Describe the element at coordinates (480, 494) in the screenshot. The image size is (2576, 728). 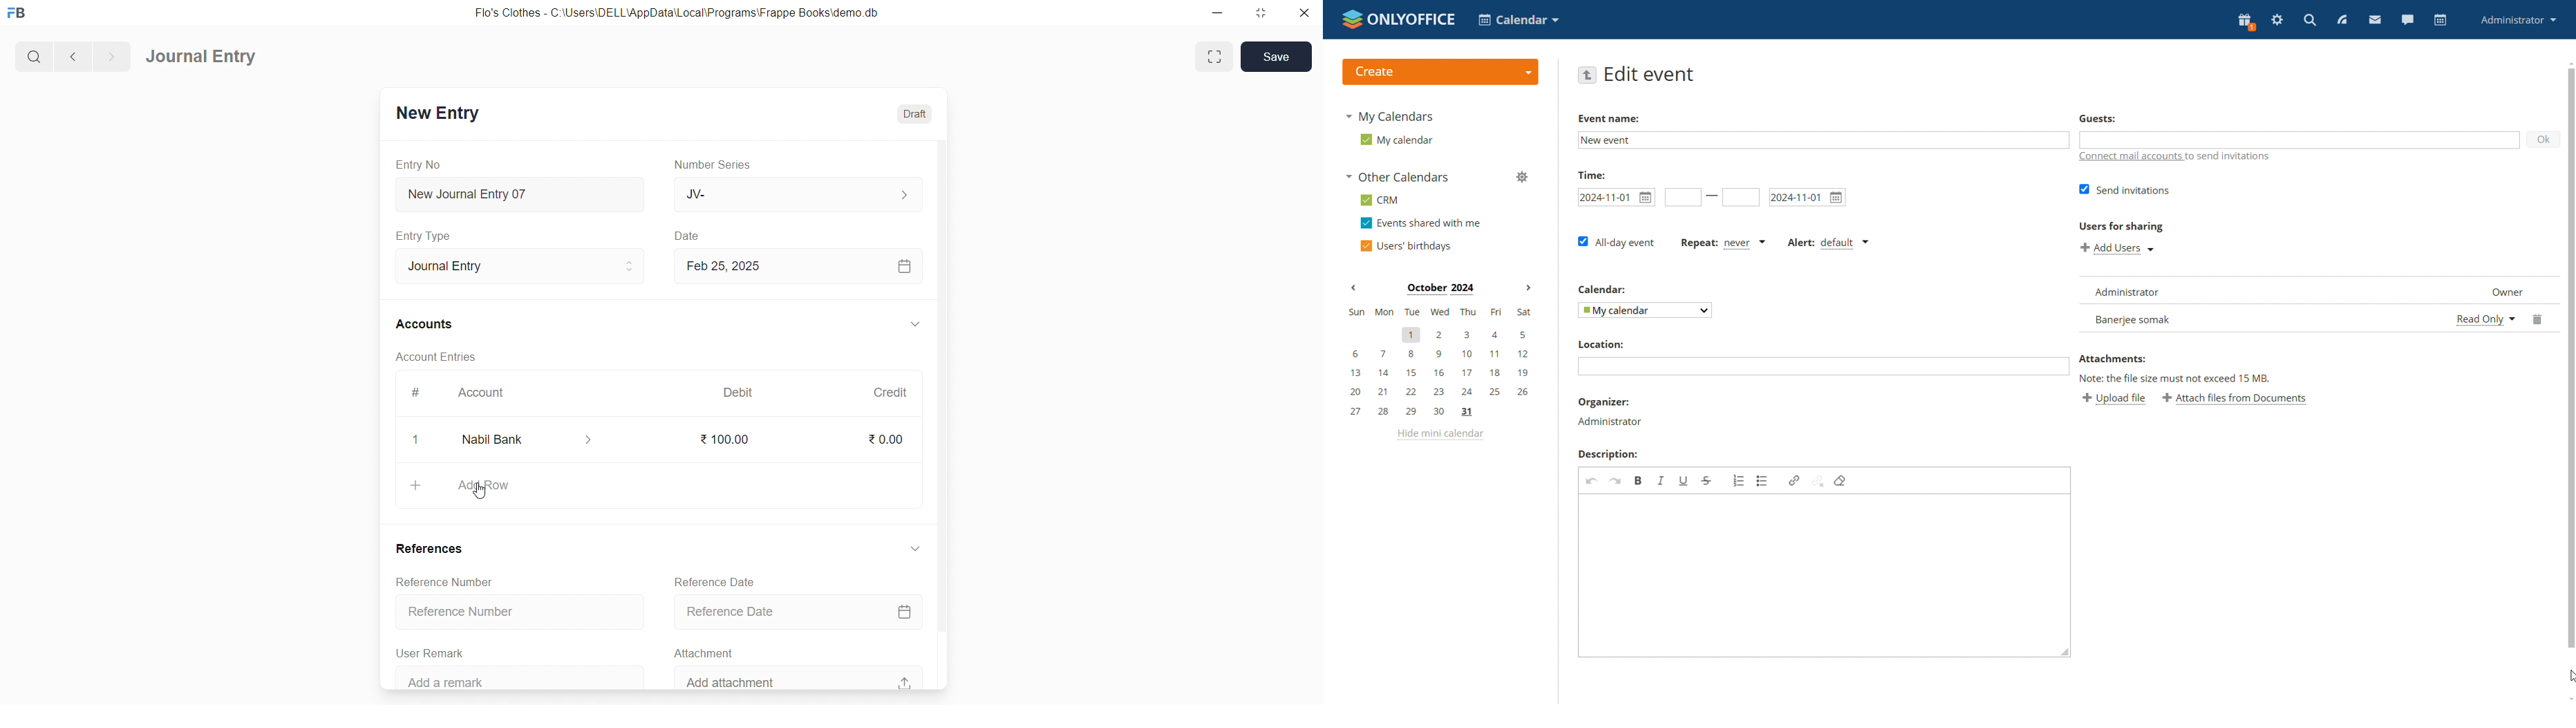
I see `cursor` at that location.